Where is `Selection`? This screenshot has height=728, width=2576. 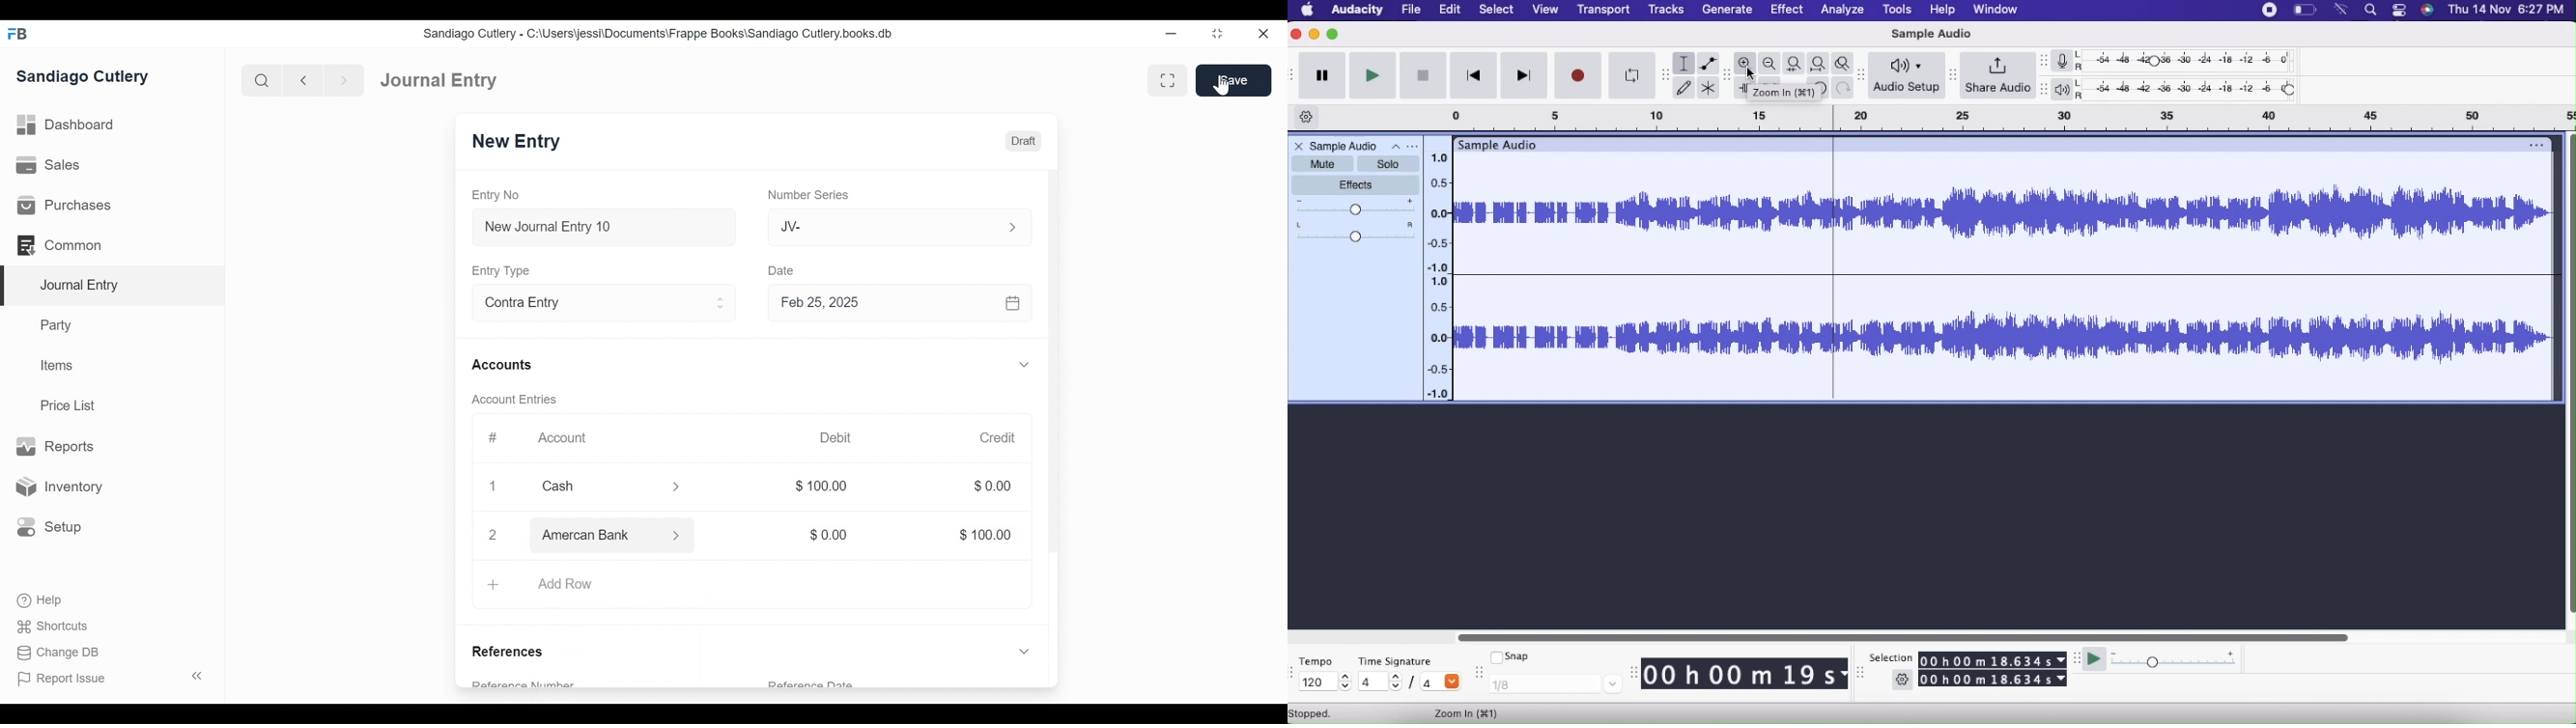
Selection is located at coordinates (1892, 655).